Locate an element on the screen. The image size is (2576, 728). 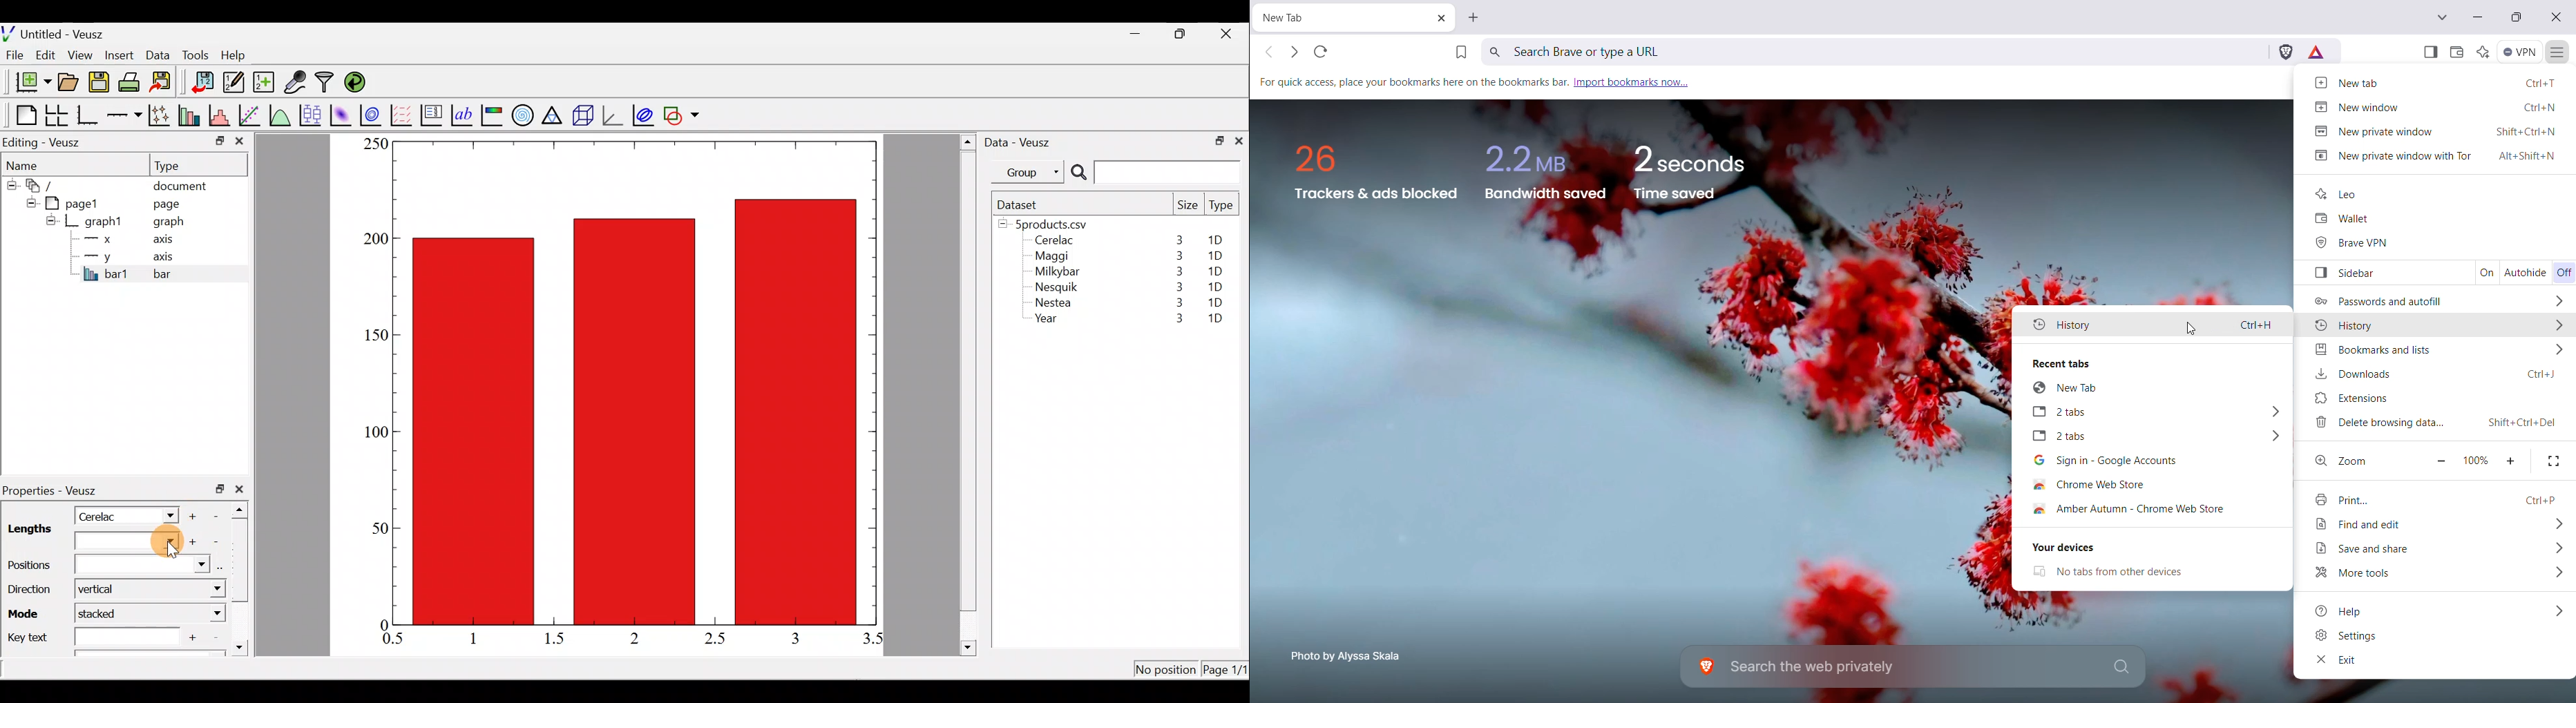
scroll bar is located at coordinates (244, 575).